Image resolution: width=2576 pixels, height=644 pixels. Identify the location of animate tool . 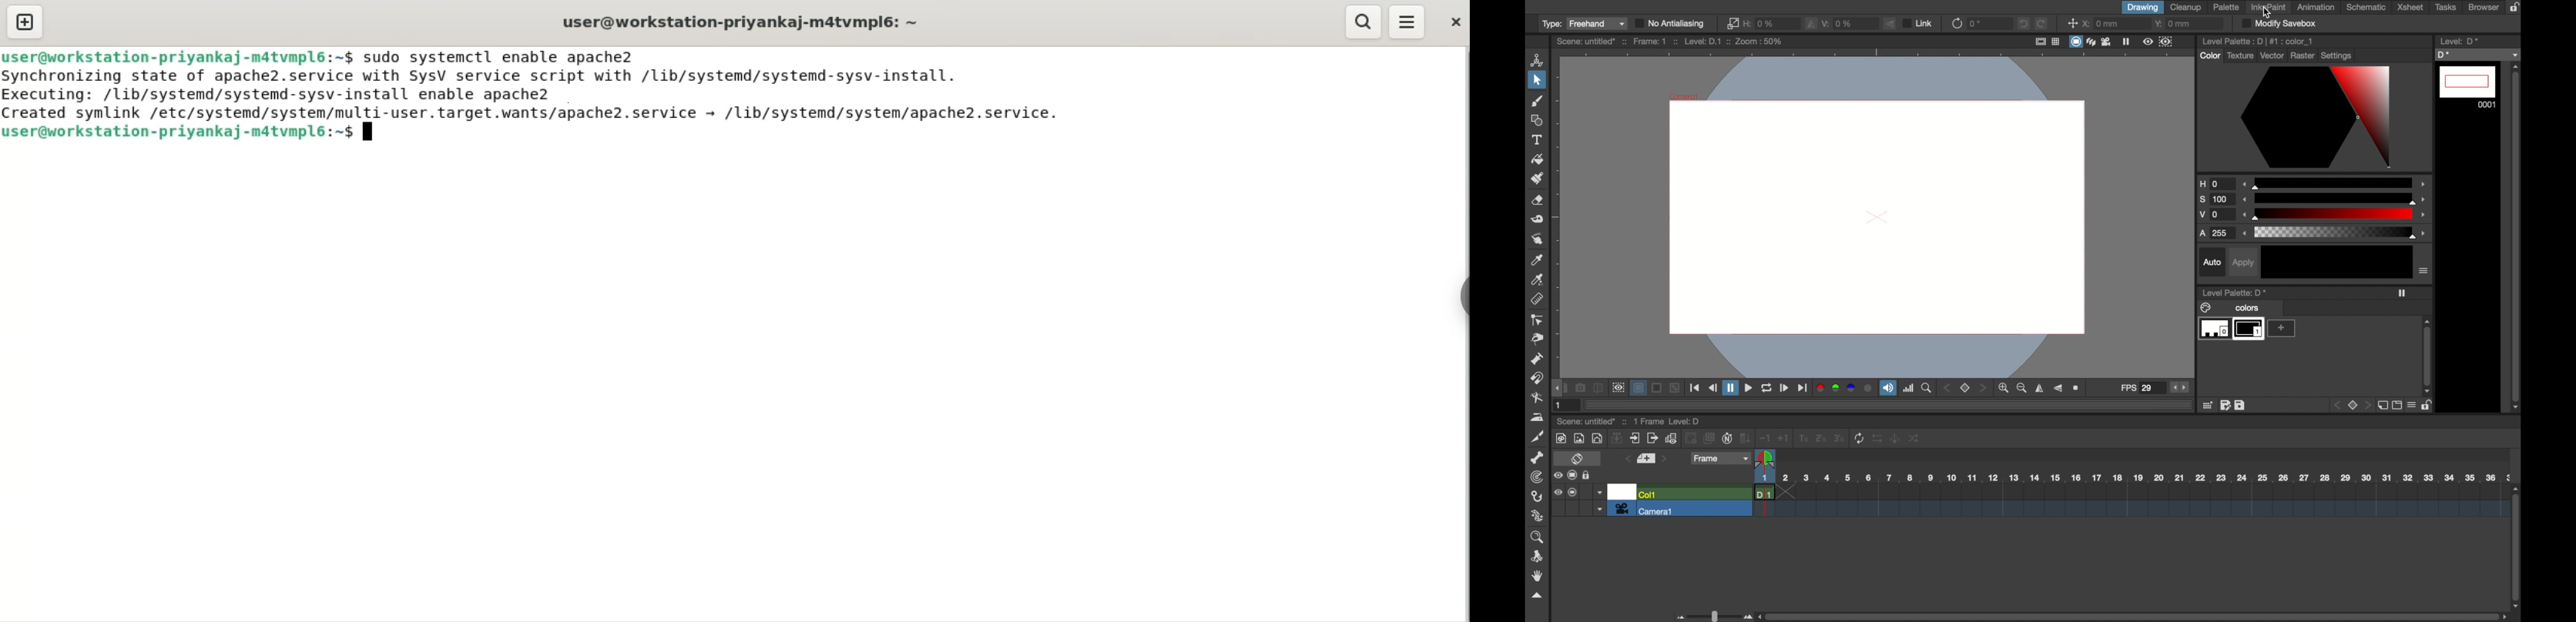
(1536, 60).